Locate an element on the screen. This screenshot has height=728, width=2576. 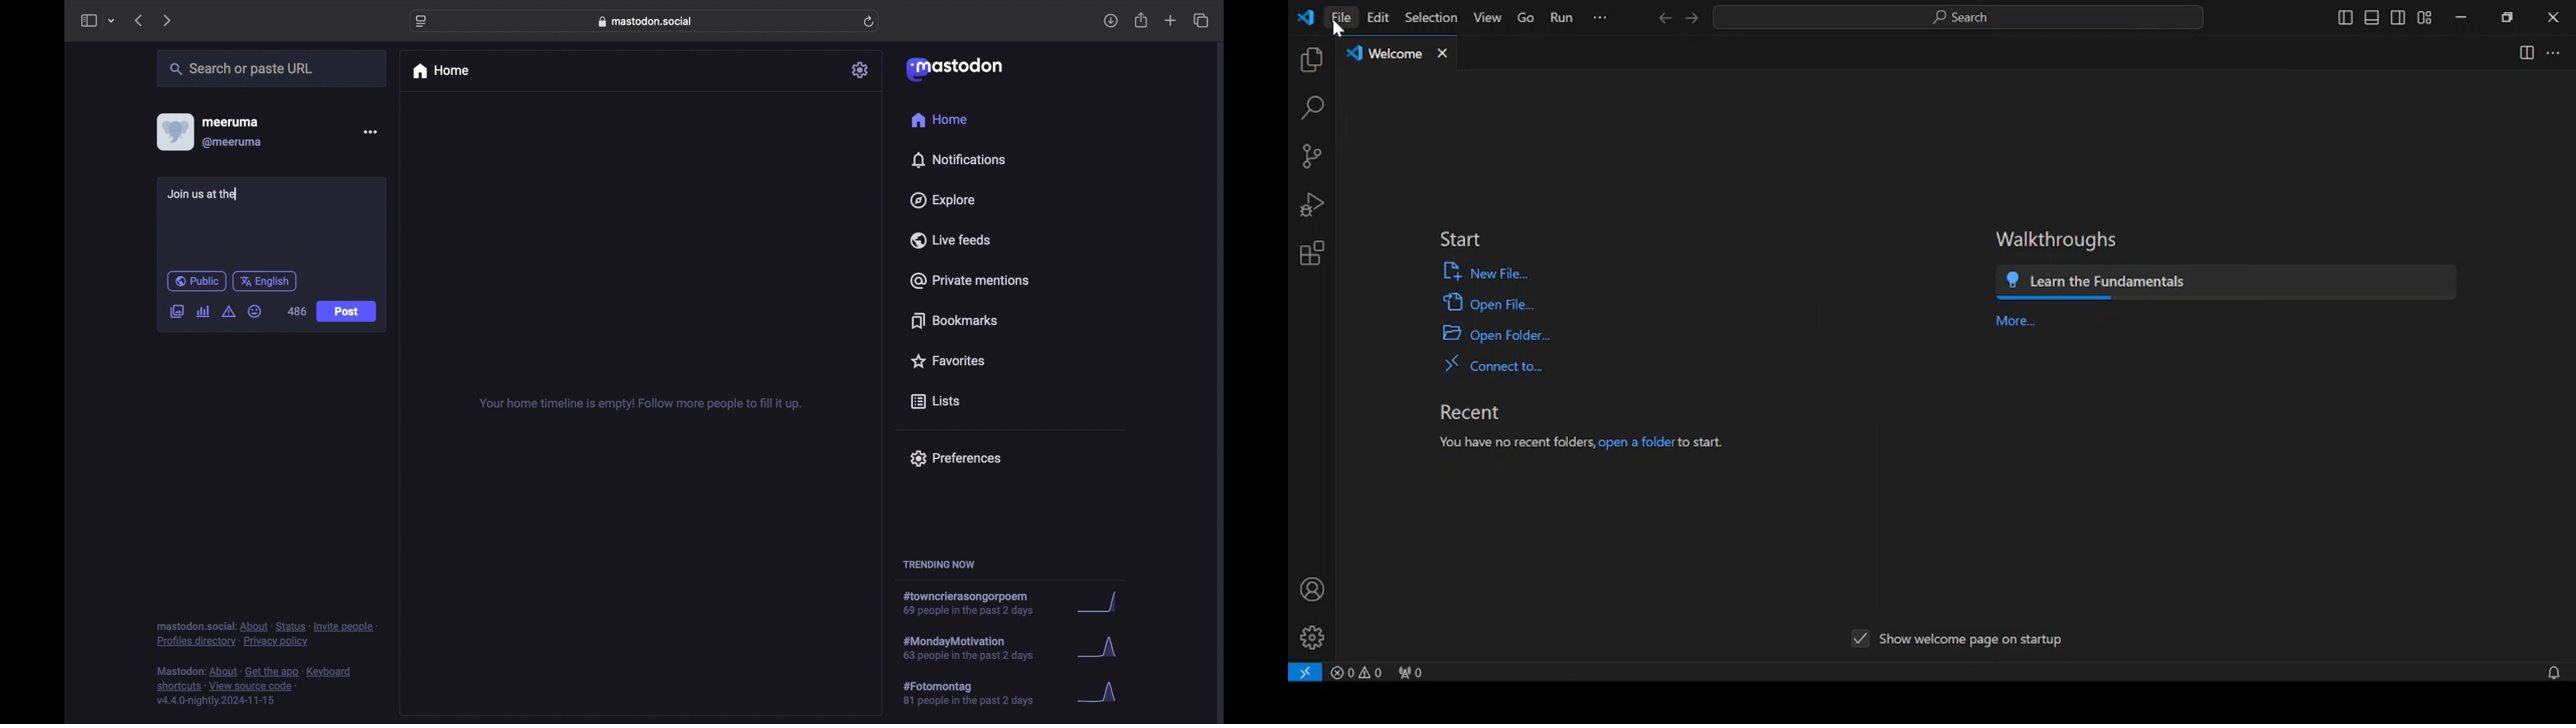
meeruma is located at coordinates (230, 121).